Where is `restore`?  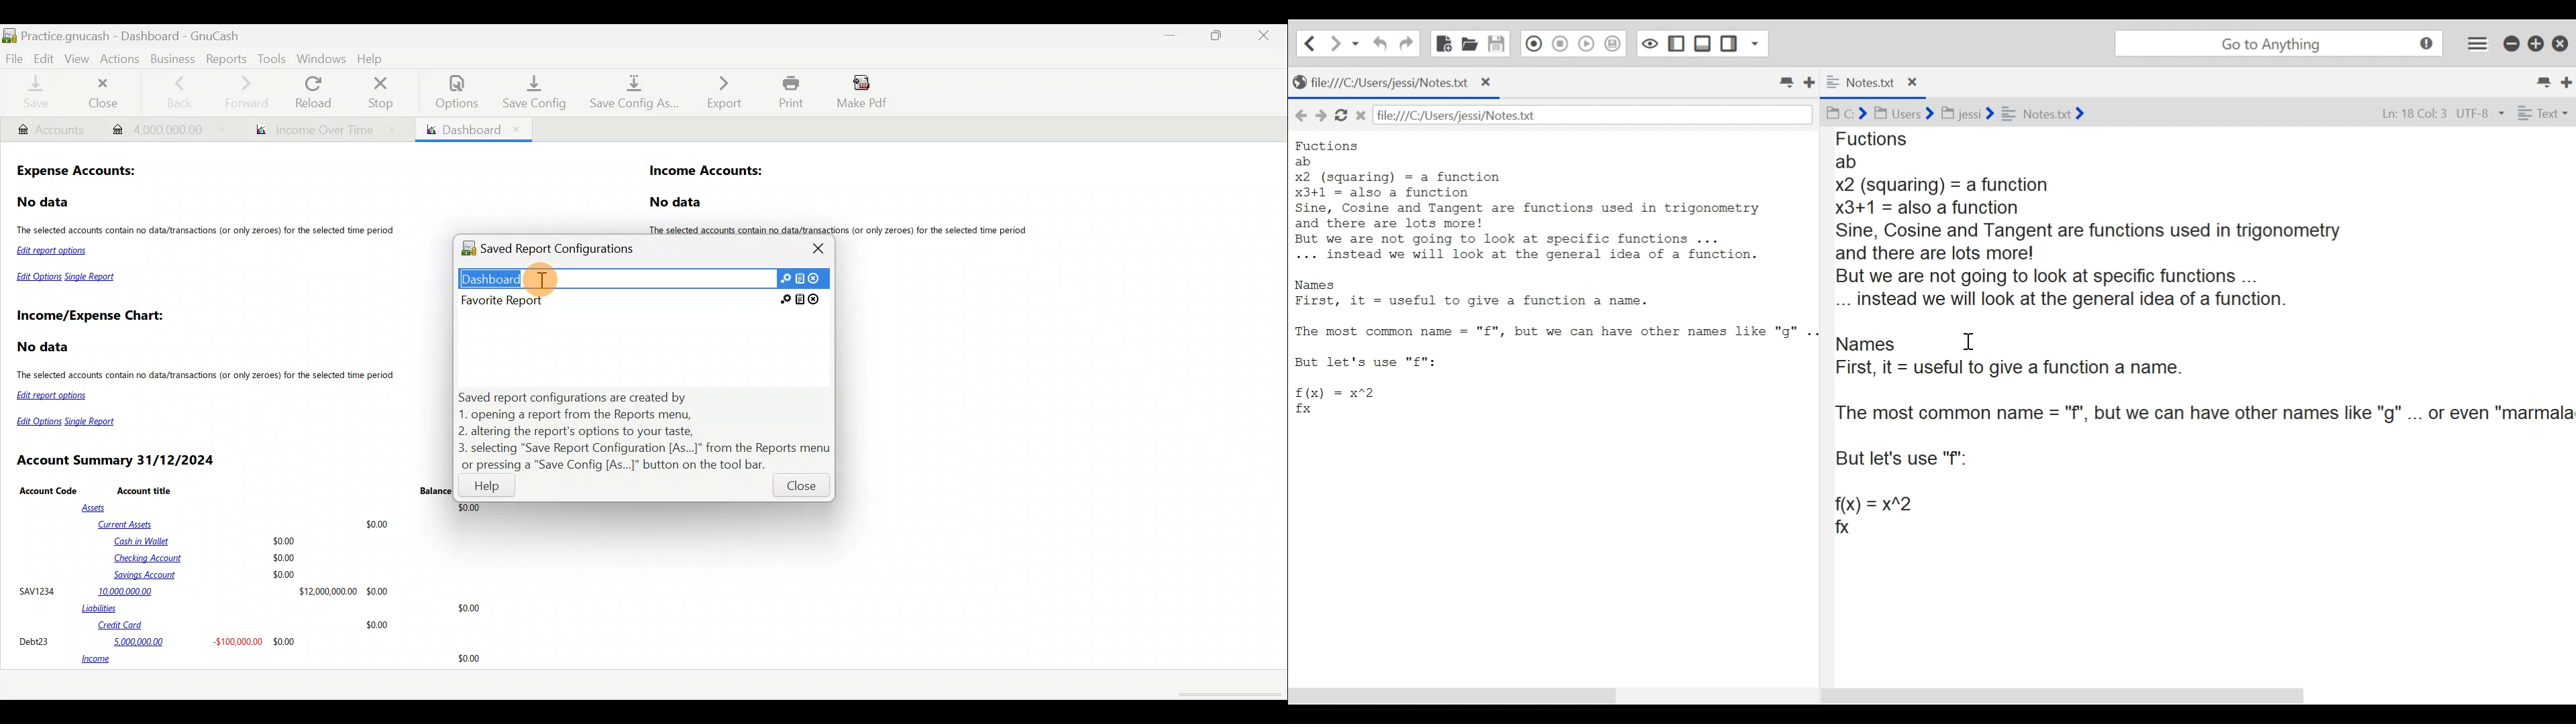
restore is located at coordinates (2534, 44).